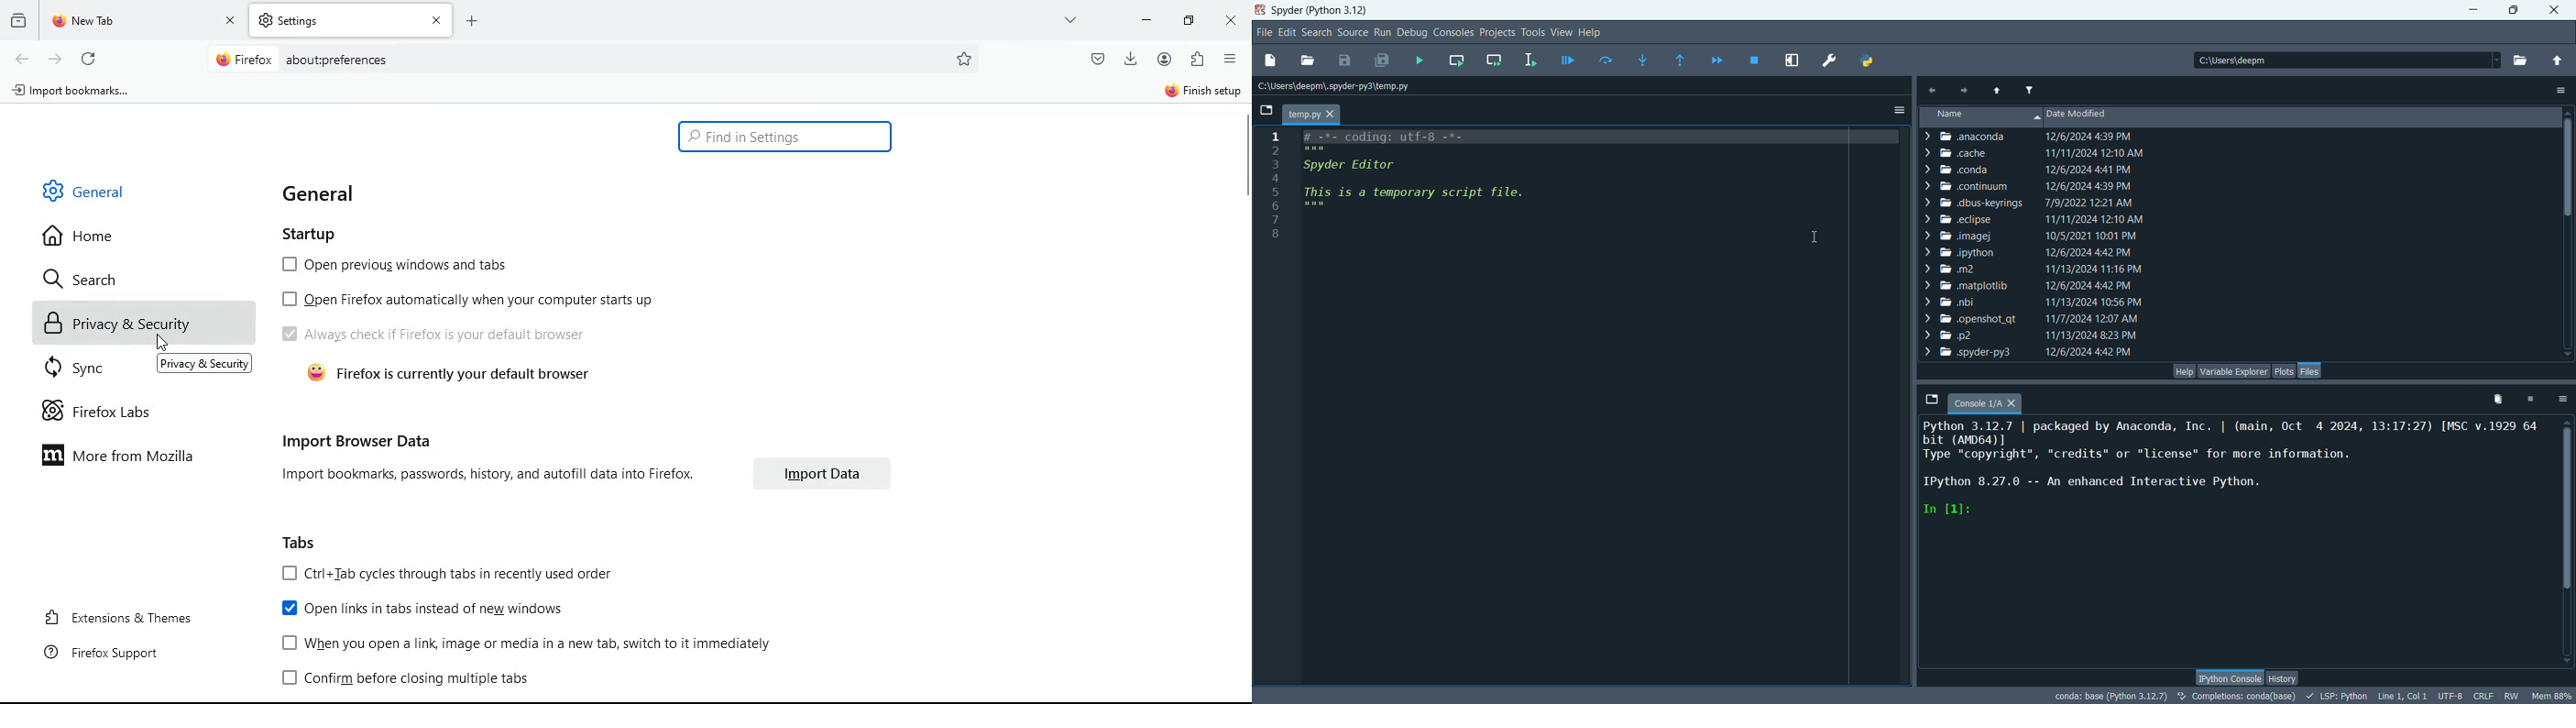  Describe the element at coordinates (1644, 60) in the screenshot. I see `step into function` at that location.